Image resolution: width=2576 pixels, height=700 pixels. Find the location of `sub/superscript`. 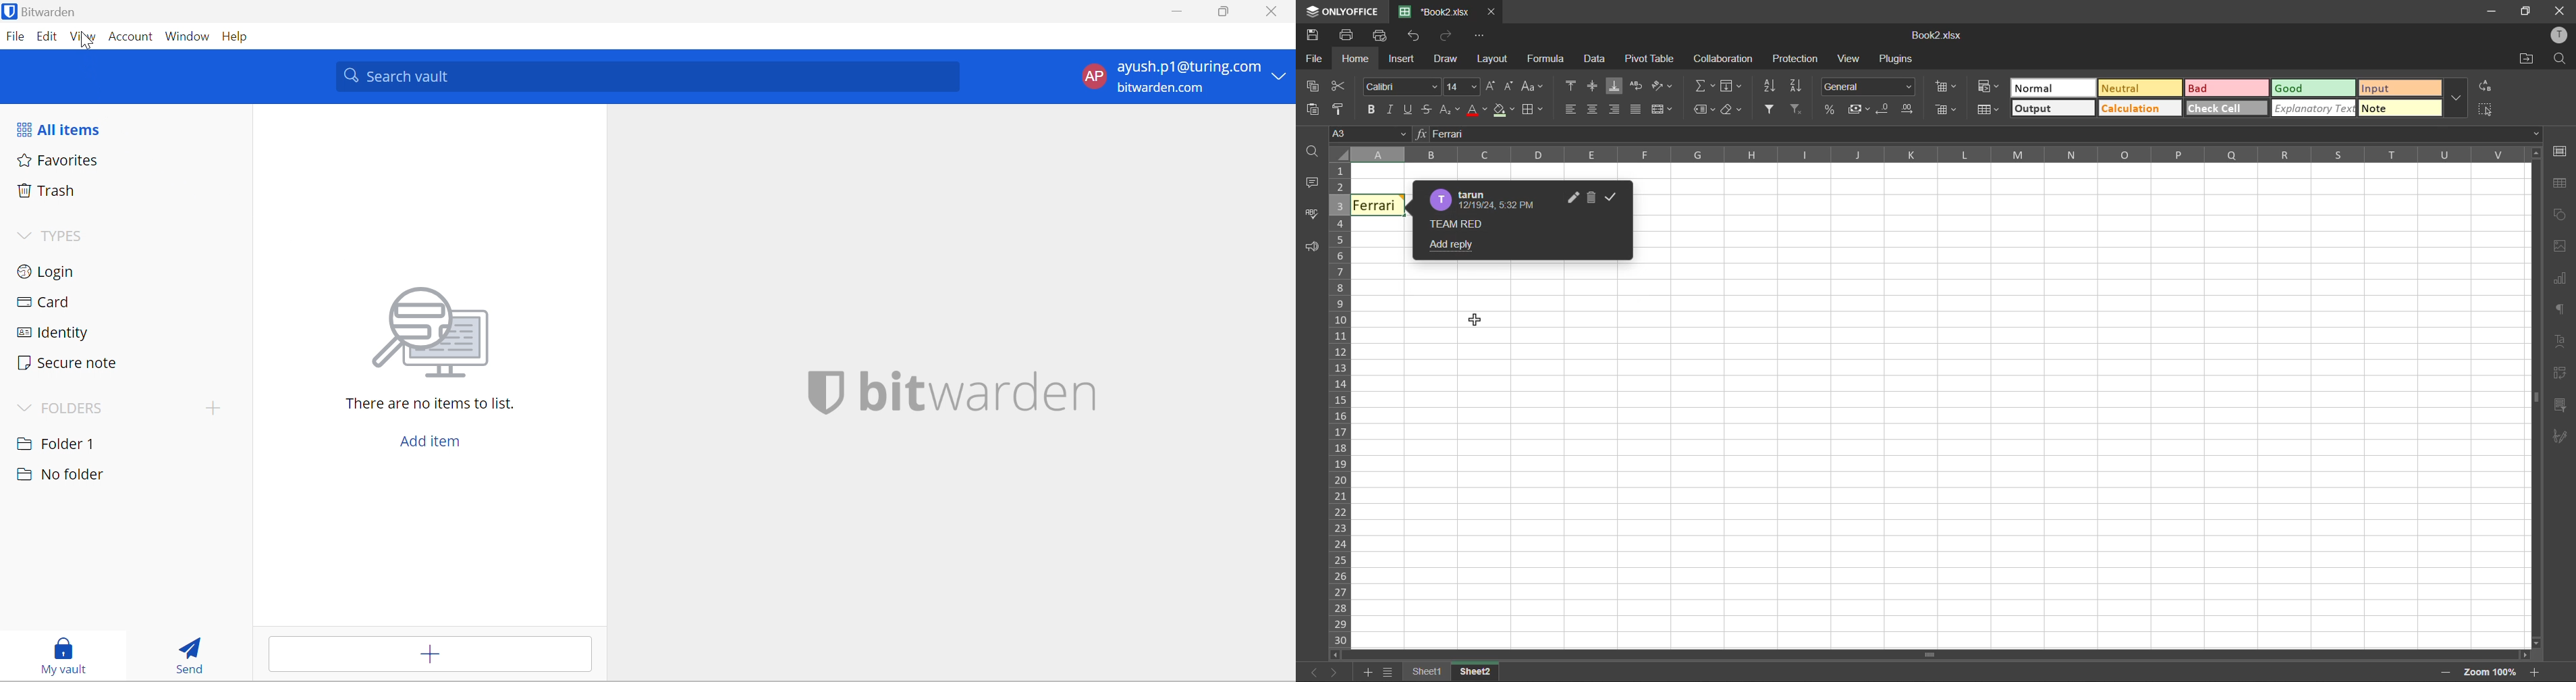

sub/superscript is located at coordinates (1450, 111).